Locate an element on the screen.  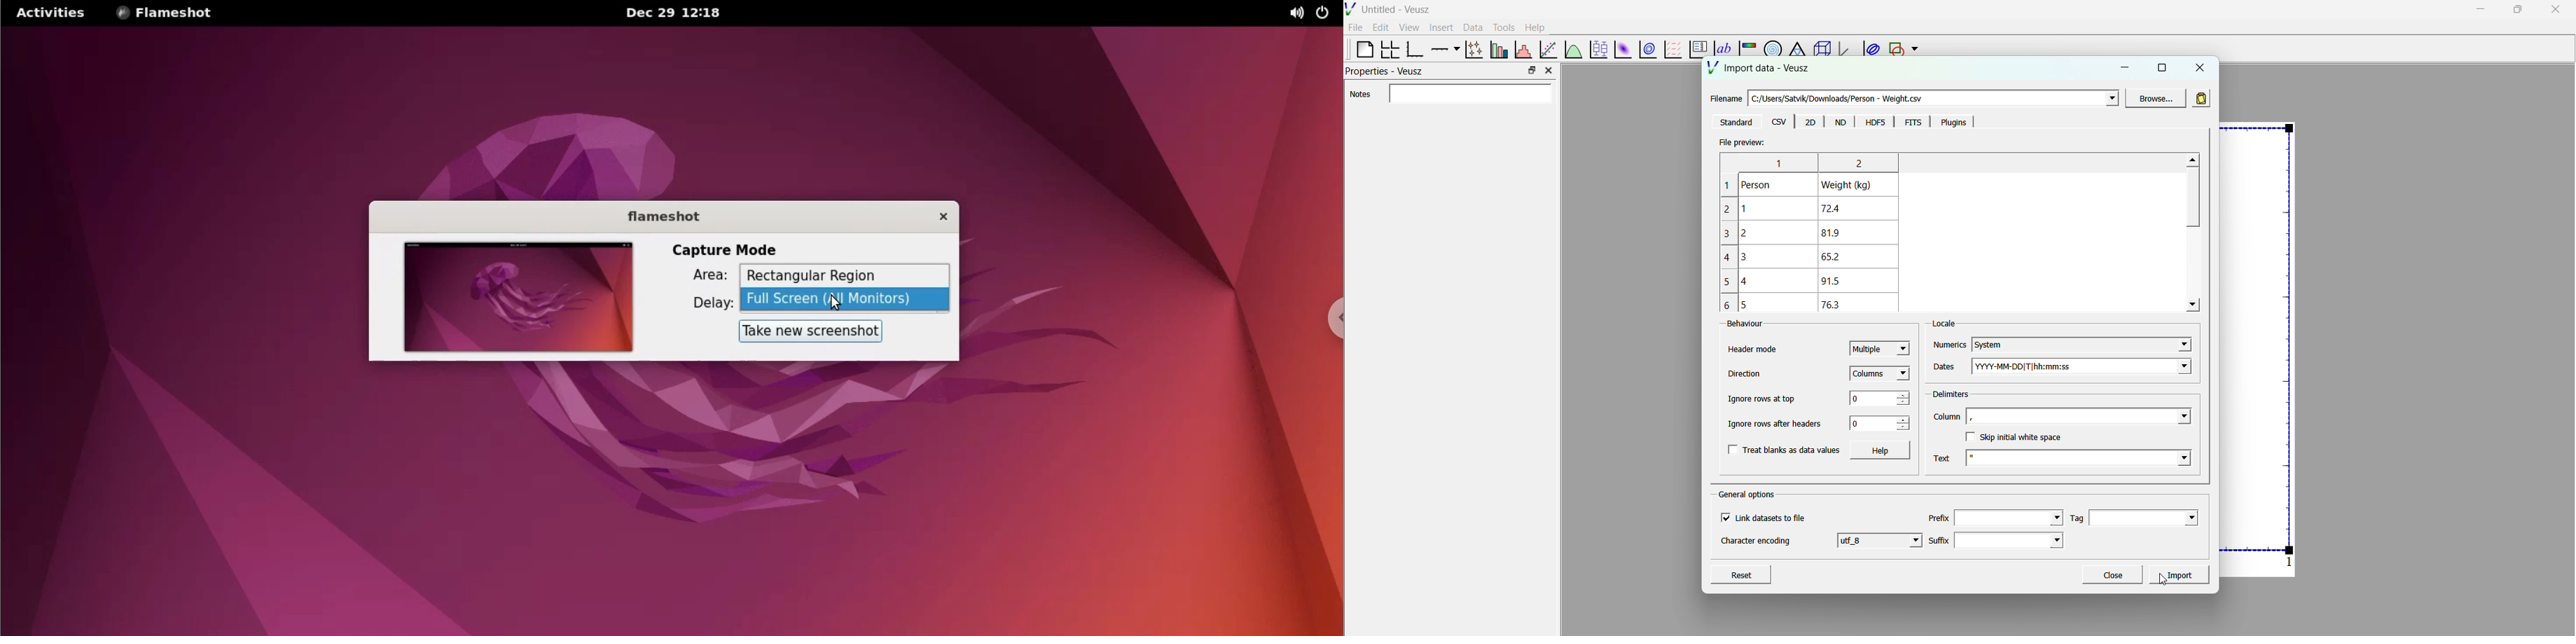
Behaviour is located at coordinates (1738, 325).